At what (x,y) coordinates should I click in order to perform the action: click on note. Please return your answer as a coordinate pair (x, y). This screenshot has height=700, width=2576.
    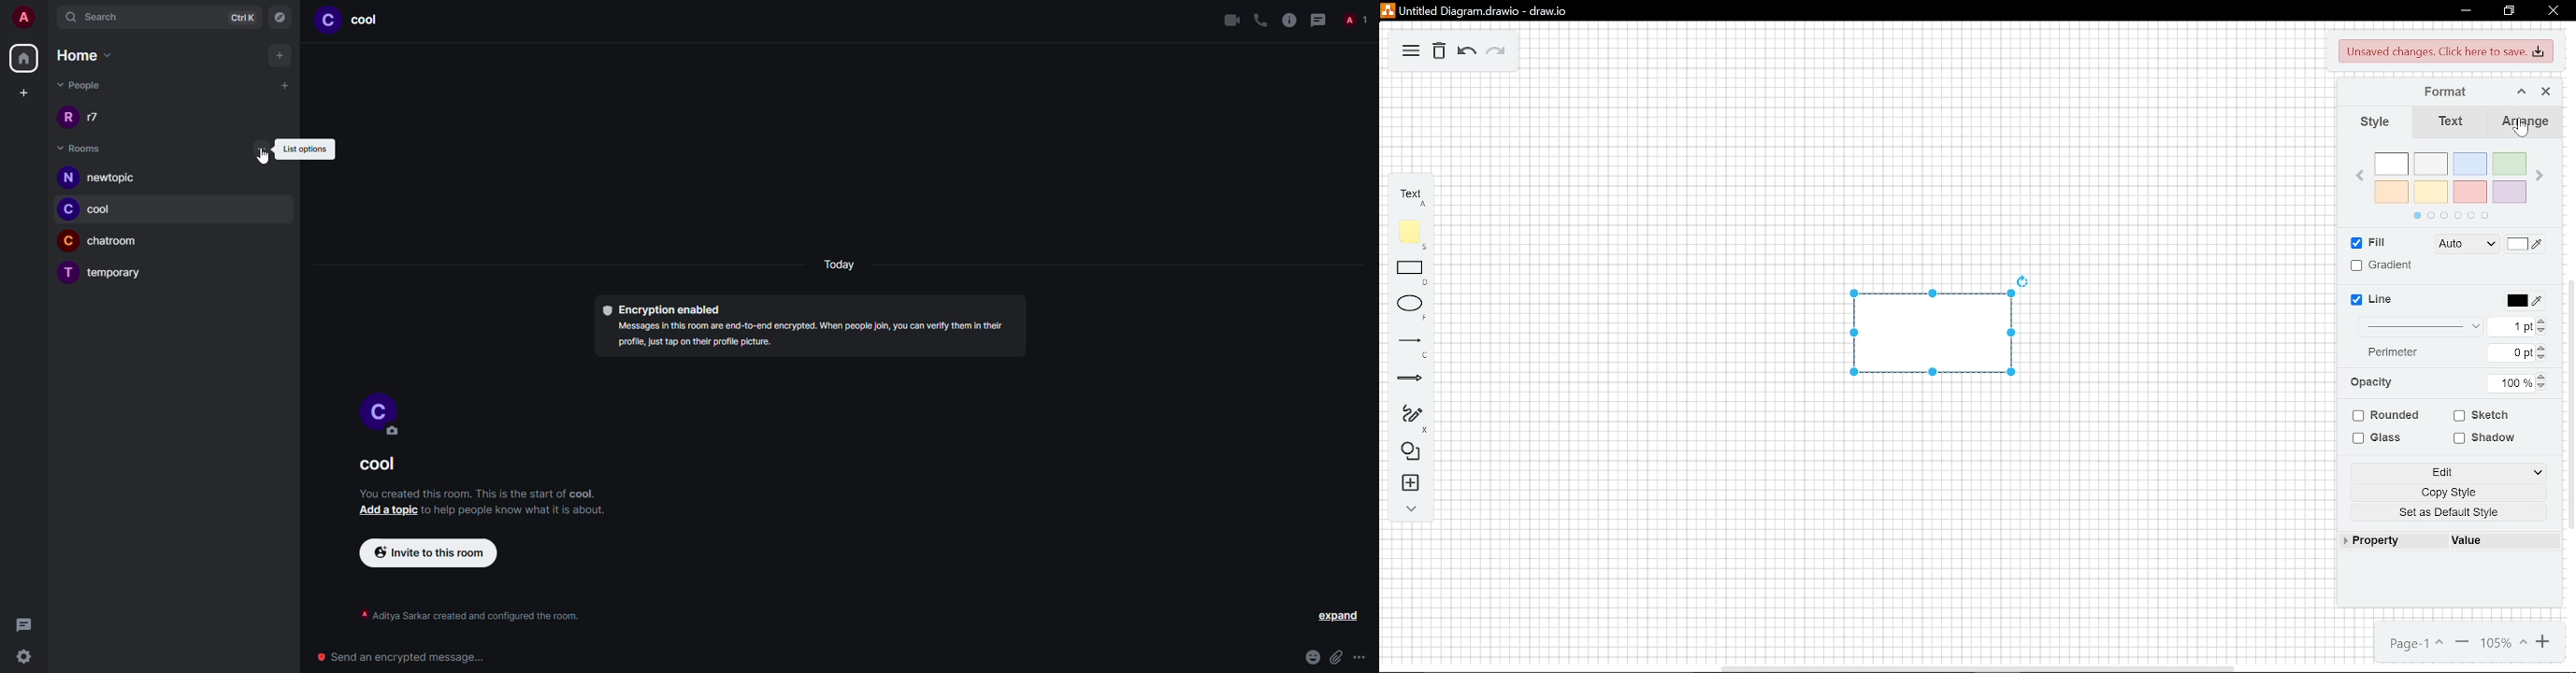
    Looking at the image, I should click on (1415, 235).